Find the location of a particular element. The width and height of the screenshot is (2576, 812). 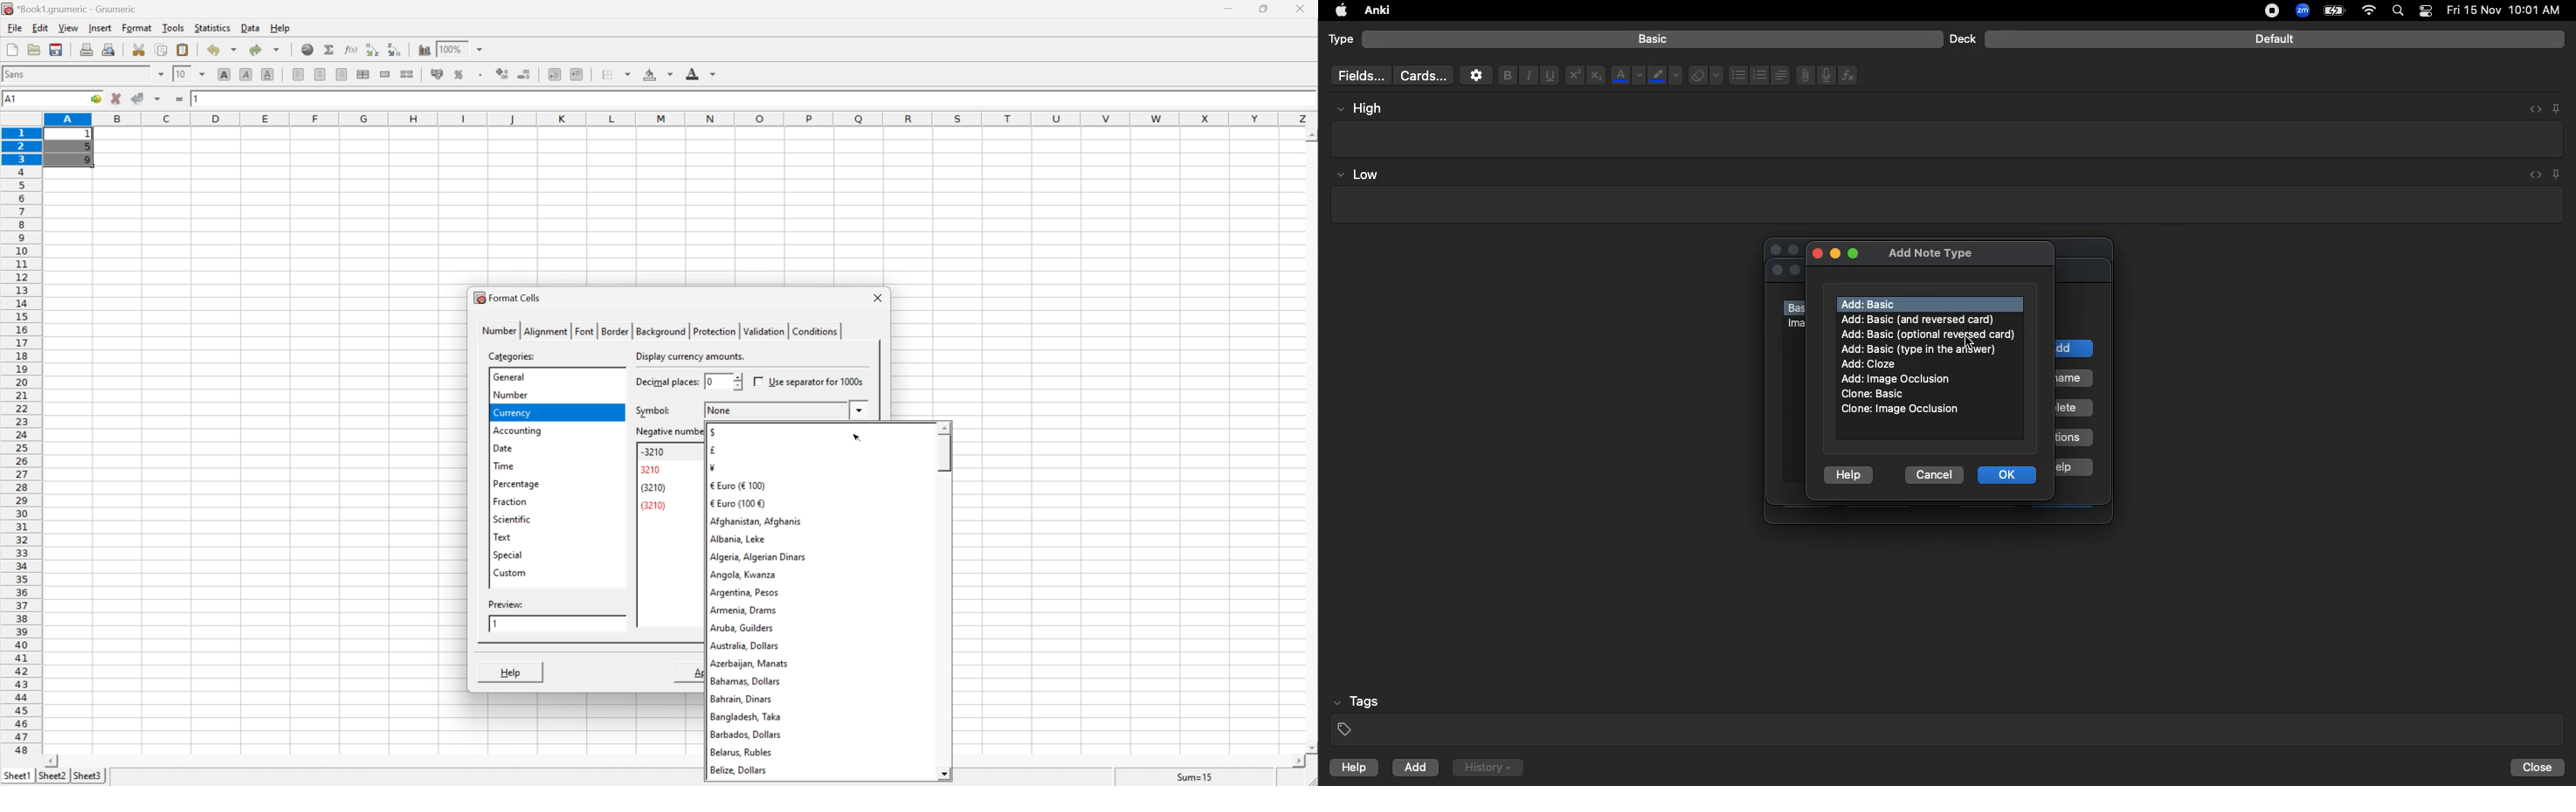

apple logo is located at coordinates (1336, 10).